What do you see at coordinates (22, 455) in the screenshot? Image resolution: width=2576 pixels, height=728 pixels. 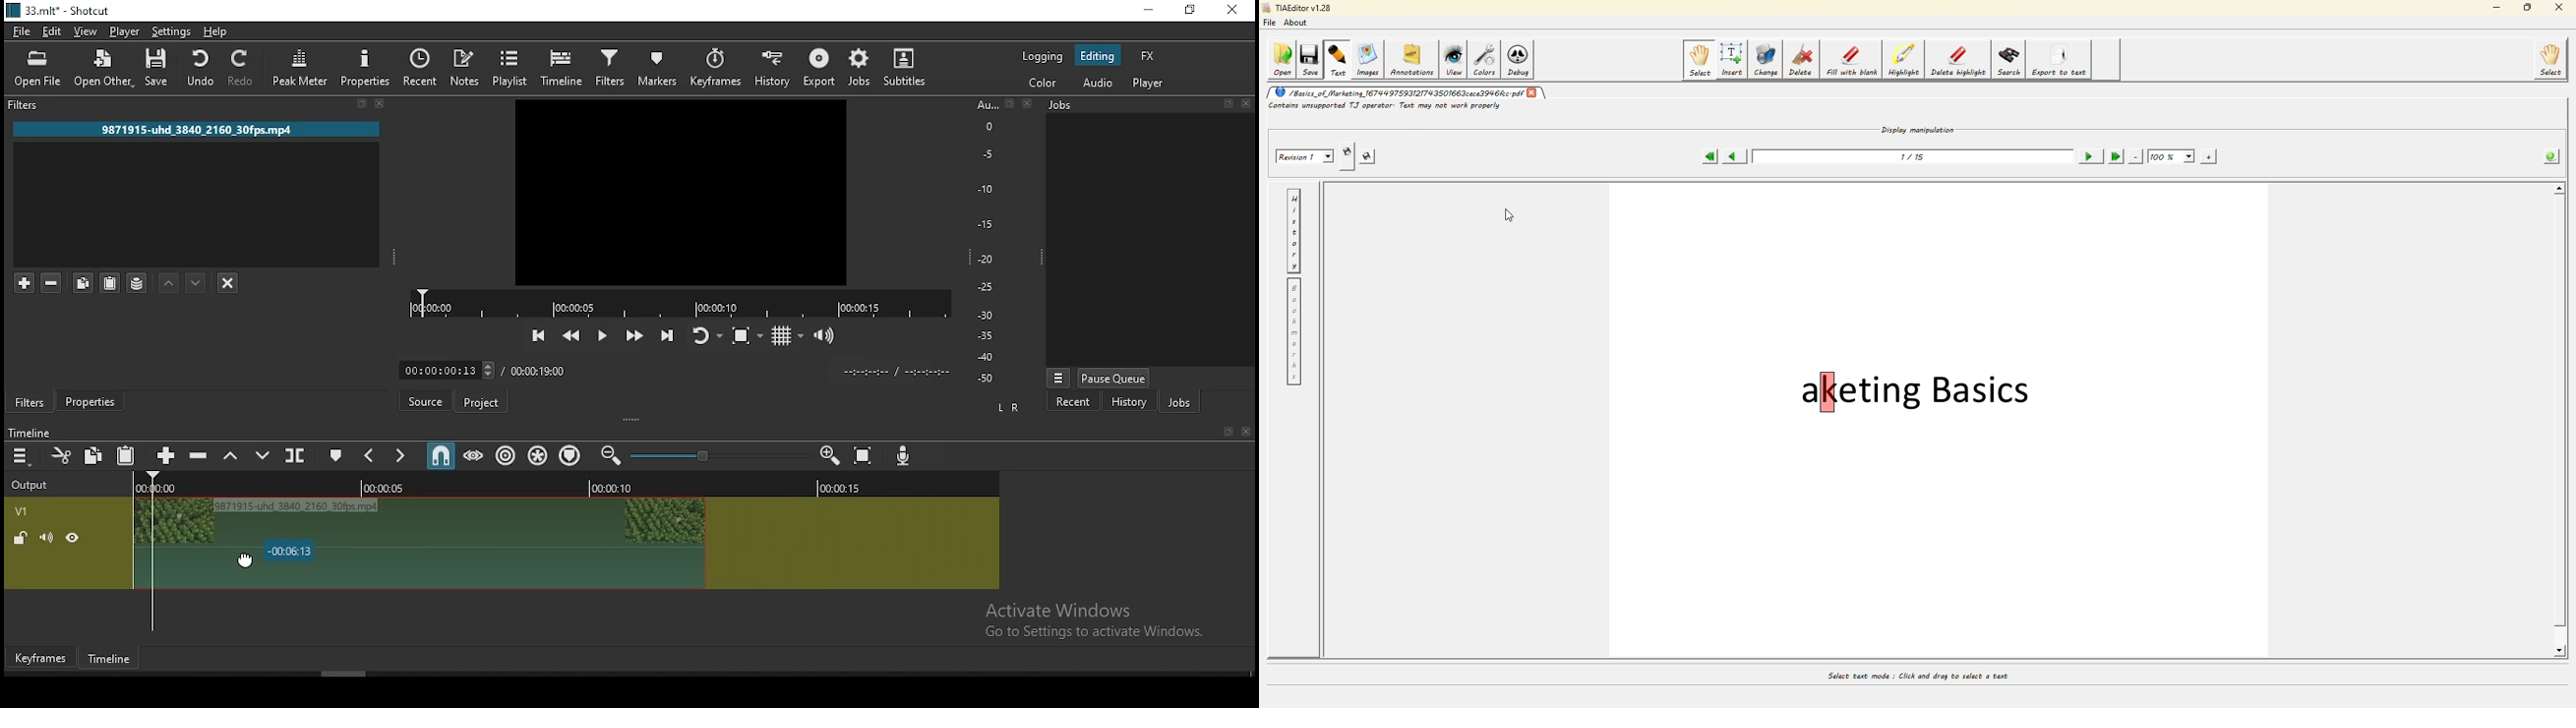 I see `menu` at bounding box center [22, 455].